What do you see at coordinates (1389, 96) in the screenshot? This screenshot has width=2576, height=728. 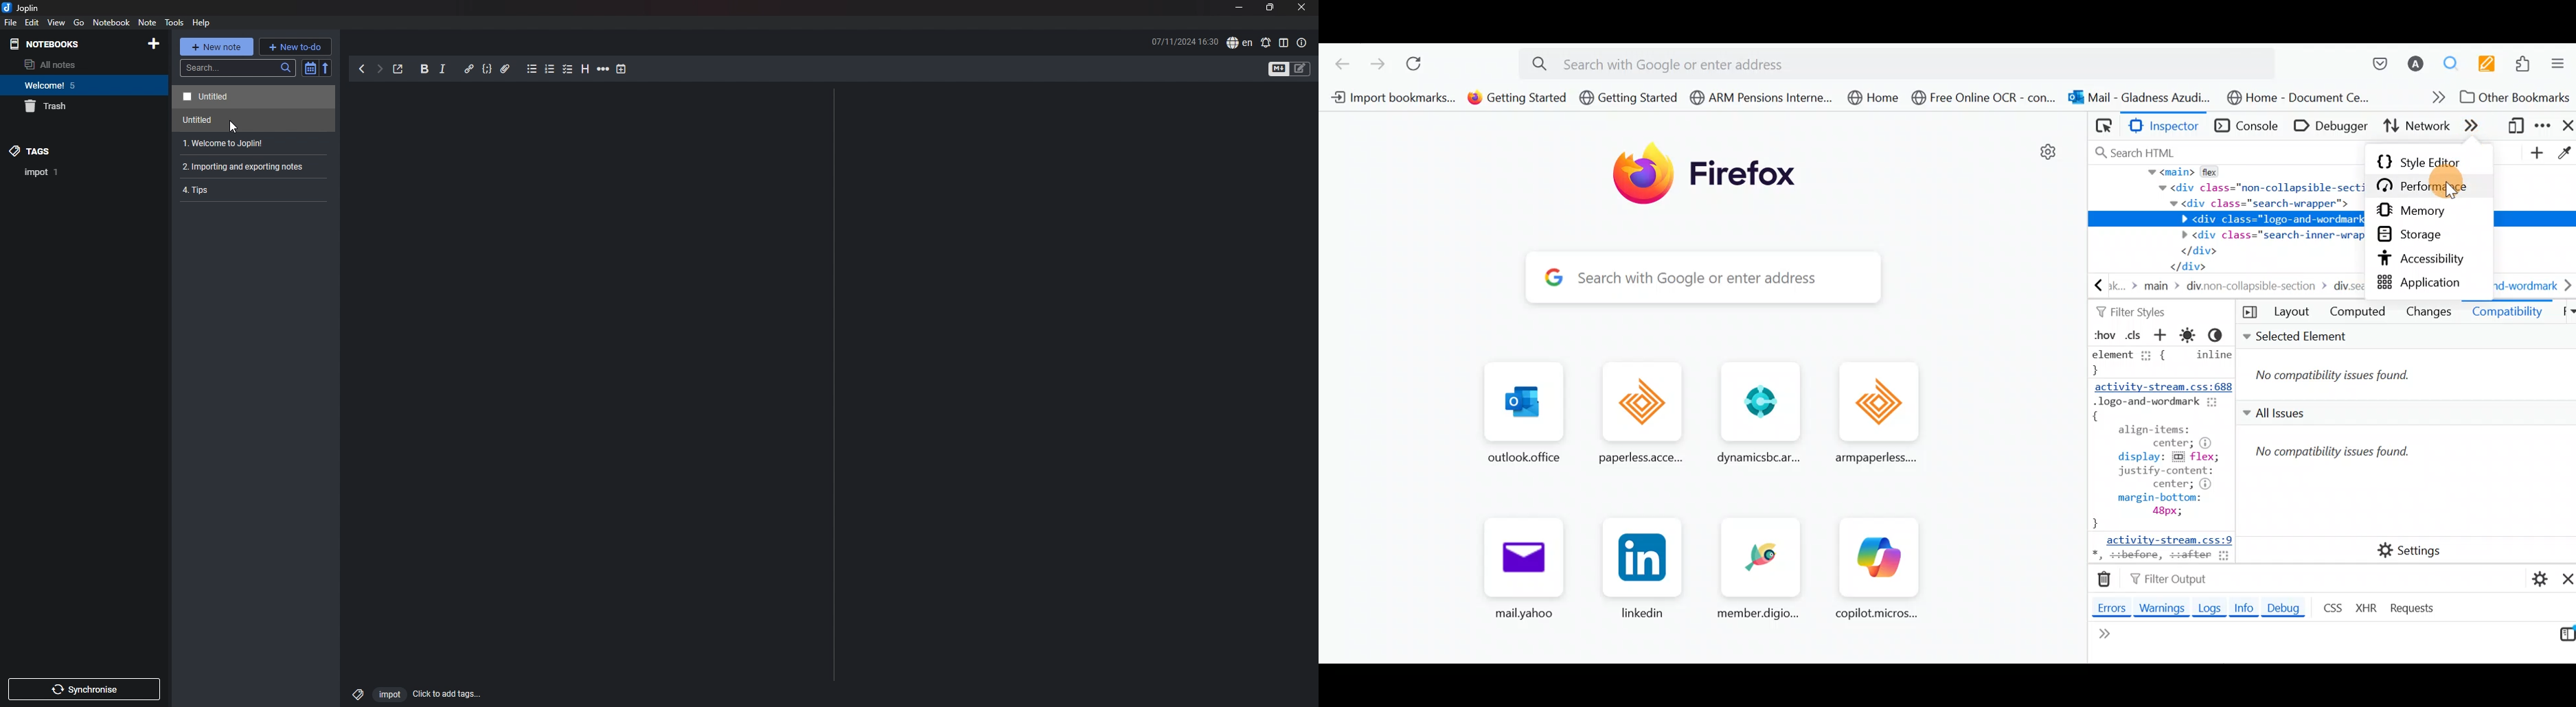 I see `Bookmark 1` at bounding box center [1389, 96].